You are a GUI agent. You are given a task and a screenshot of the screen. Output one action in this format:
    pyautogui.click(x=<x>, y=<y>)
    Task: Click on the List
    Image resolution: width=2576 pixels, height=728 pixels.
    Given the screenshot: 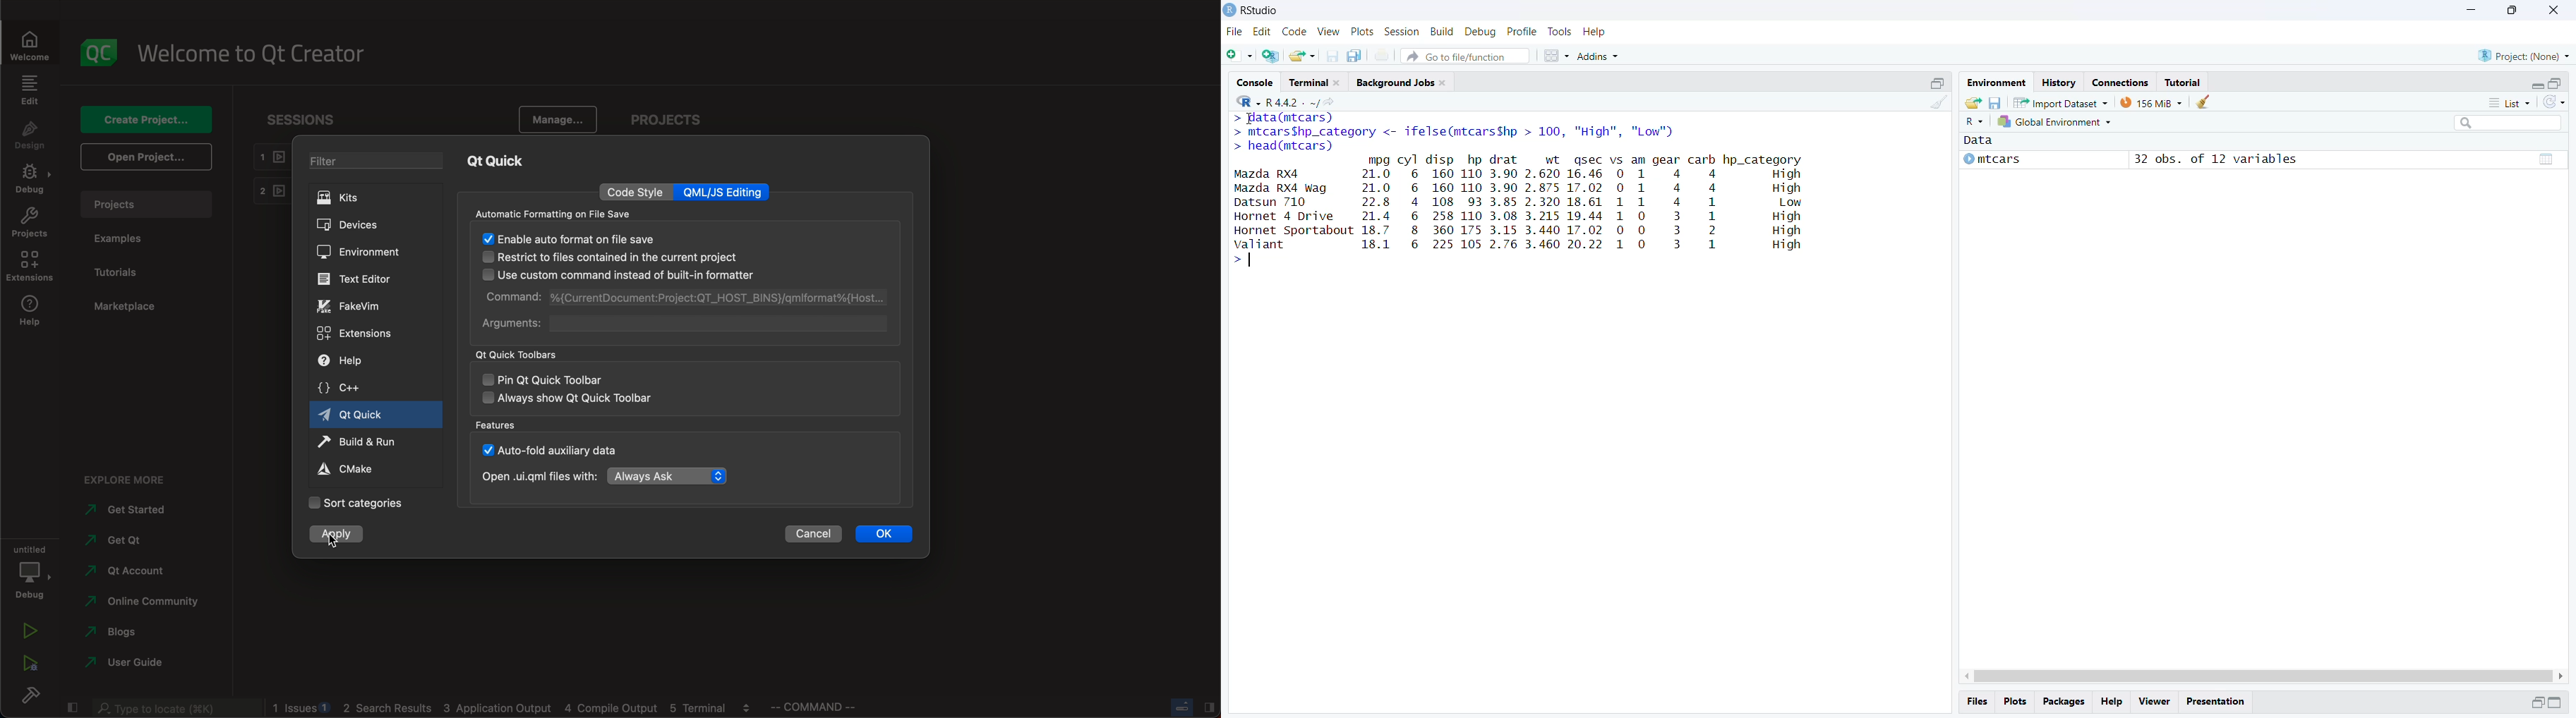 What is the action you would take?
    pyautogui.click(x=2512, y=103)
    